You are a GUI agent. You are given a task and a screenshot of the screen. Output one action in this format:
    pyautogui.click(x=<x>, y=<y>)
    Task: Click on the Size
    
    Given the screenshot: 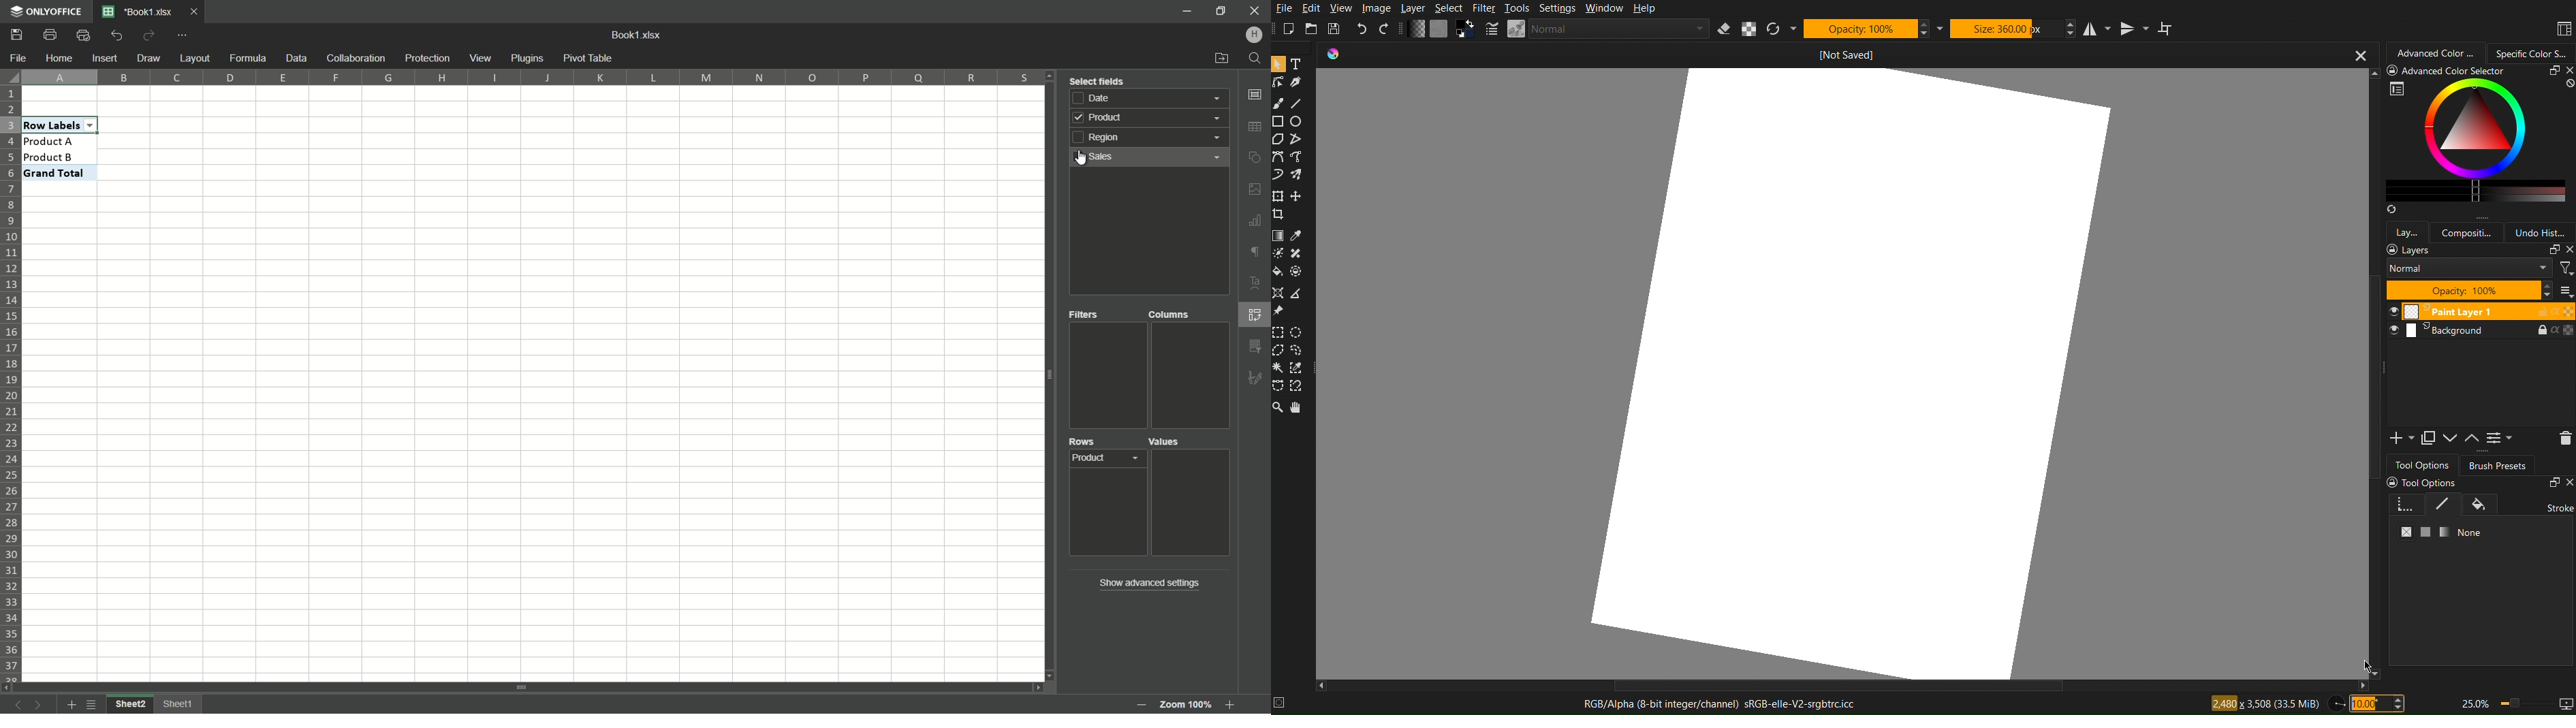 What is the action you would take?
    pyautogui.click(x=2005, y=28)
    